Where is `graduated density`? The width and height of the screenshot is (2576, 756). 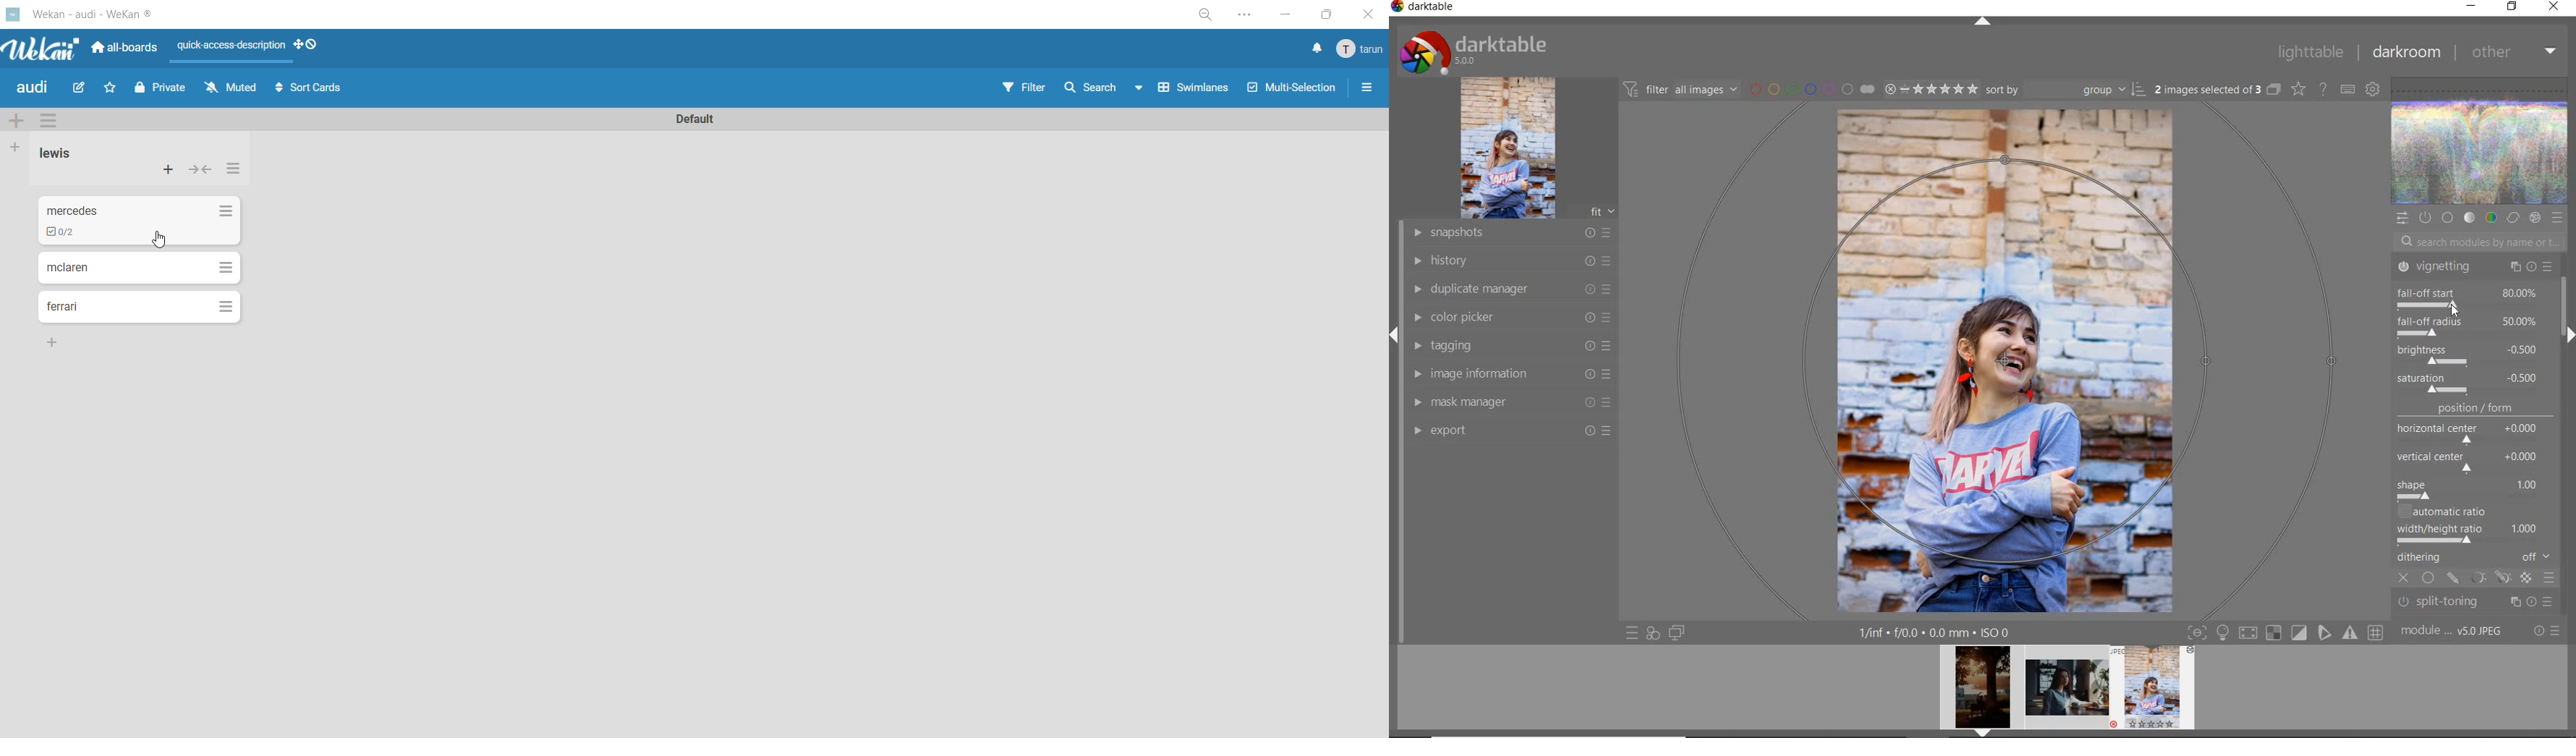
graduated density is located at coordinates (2476, 271).